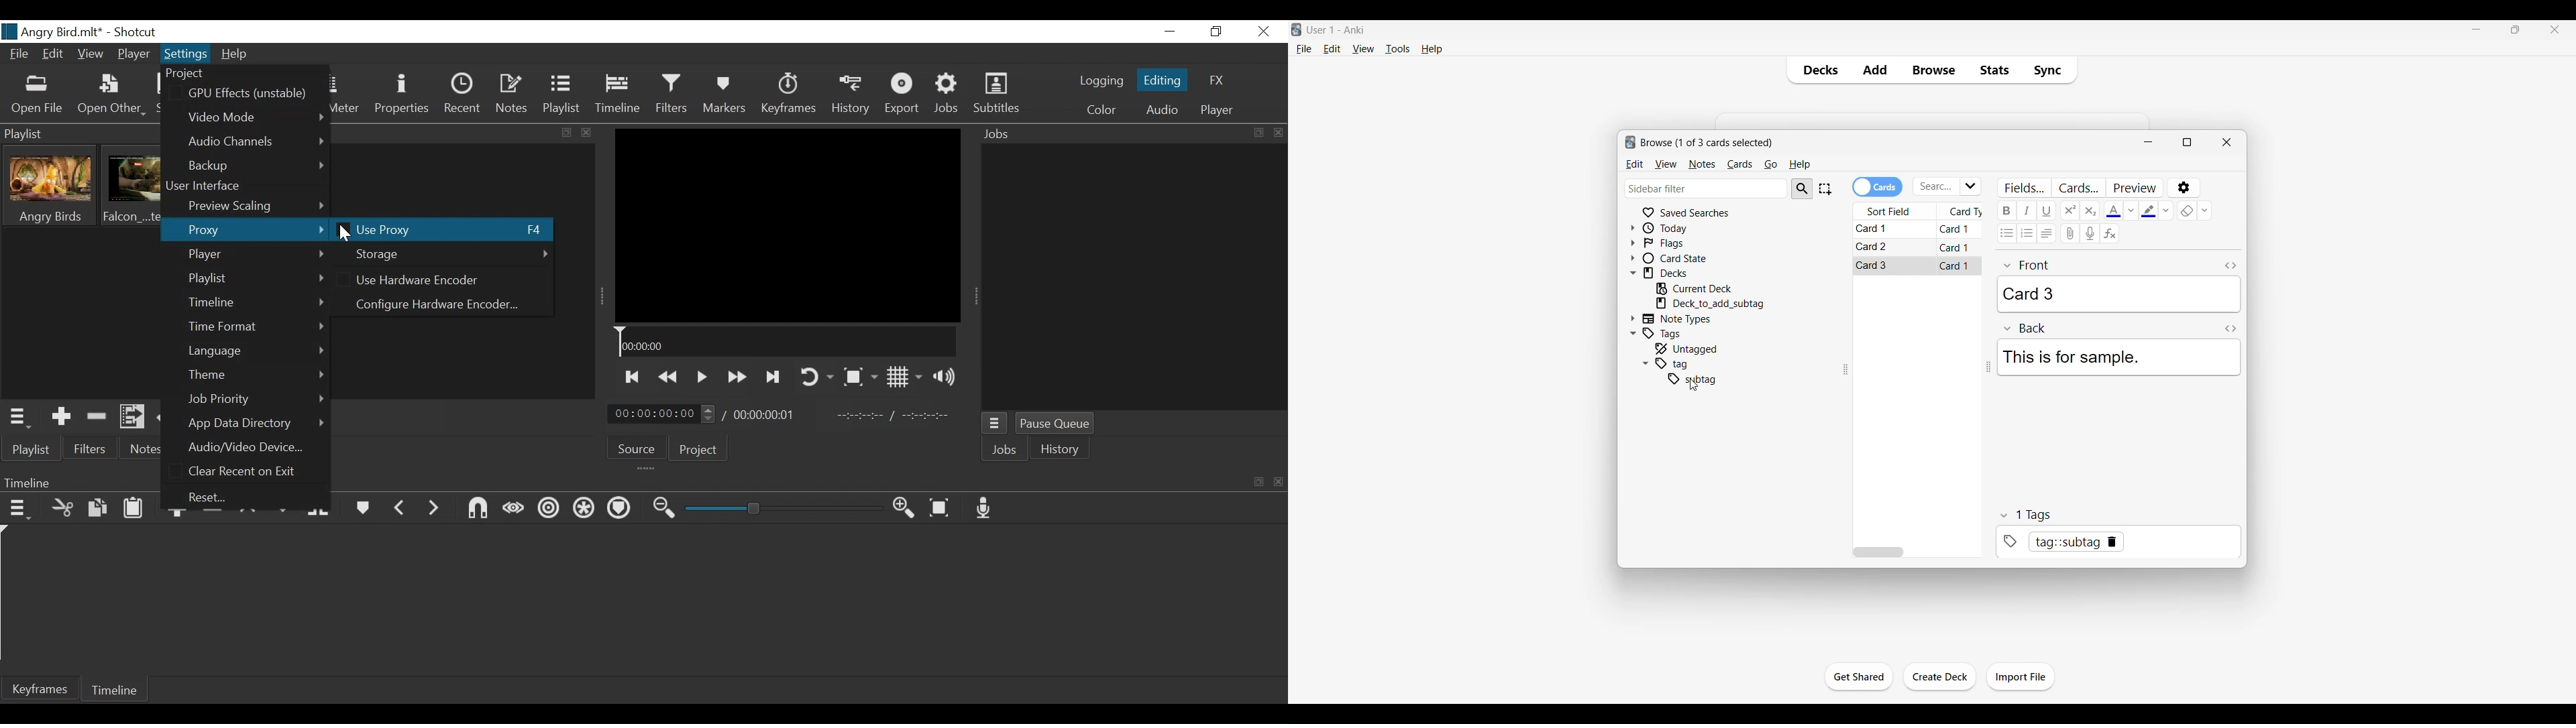  What do you see at coordinates (1297, 29) in the screenshot?
I see `Software logo` at bounding box center [1297, 29].